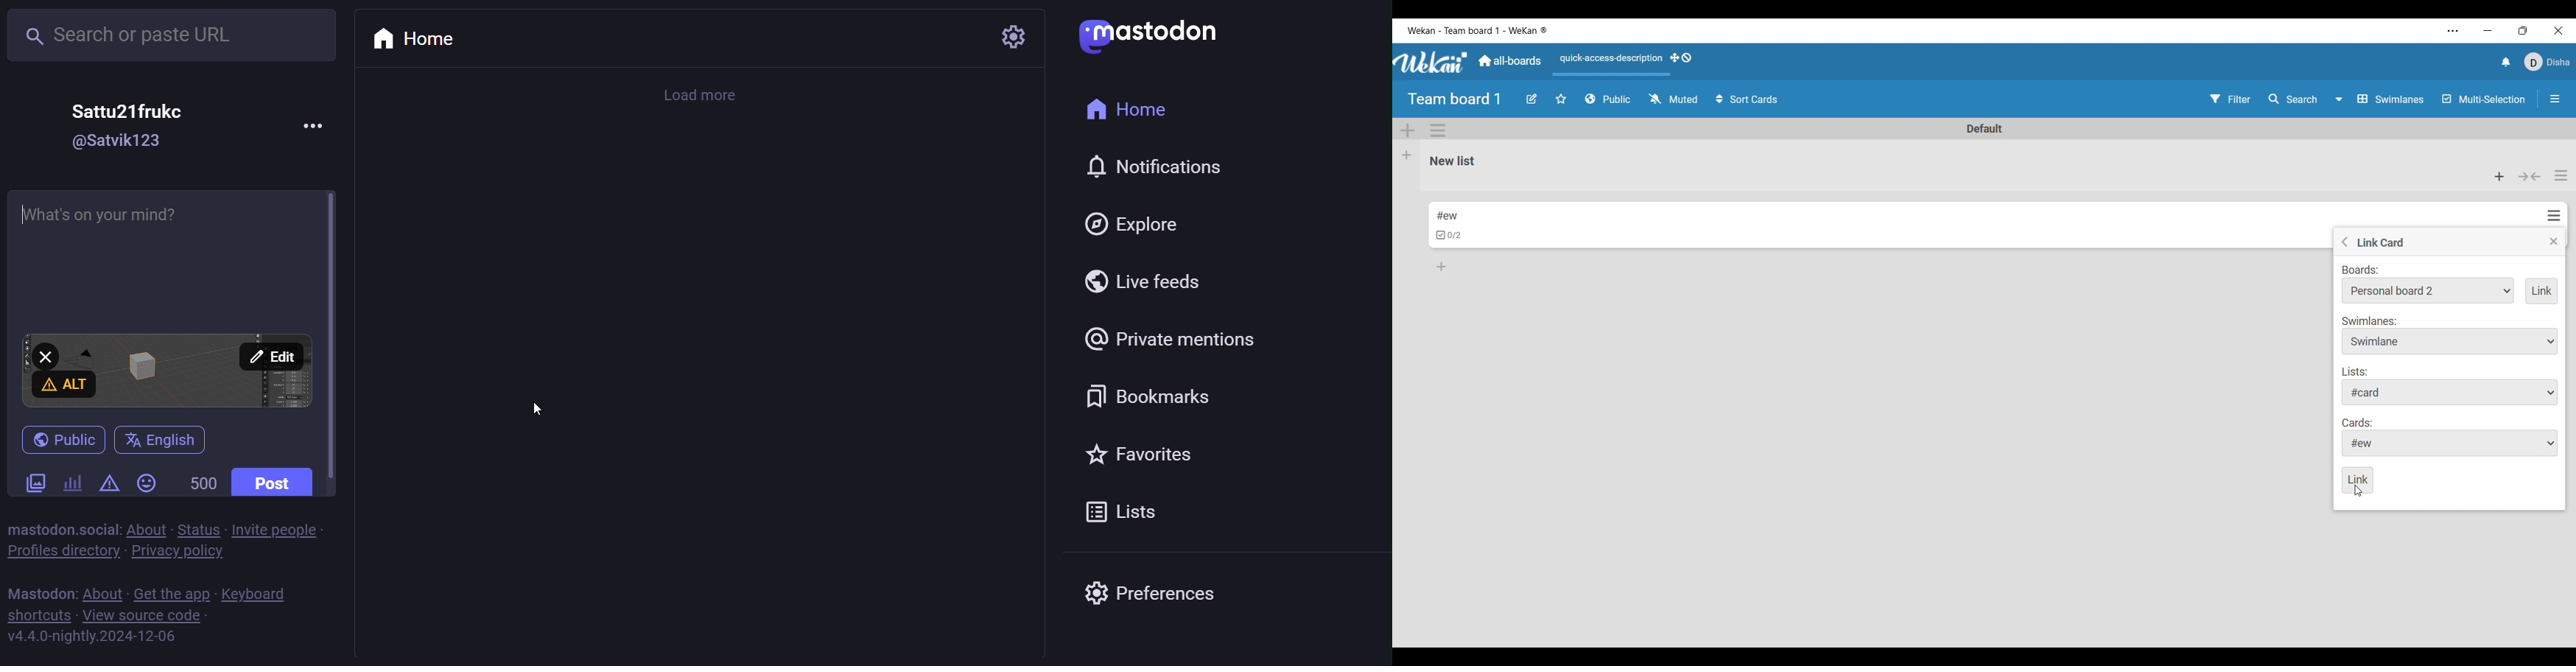  I want to click on Indicates list options, so click(2355, 371).